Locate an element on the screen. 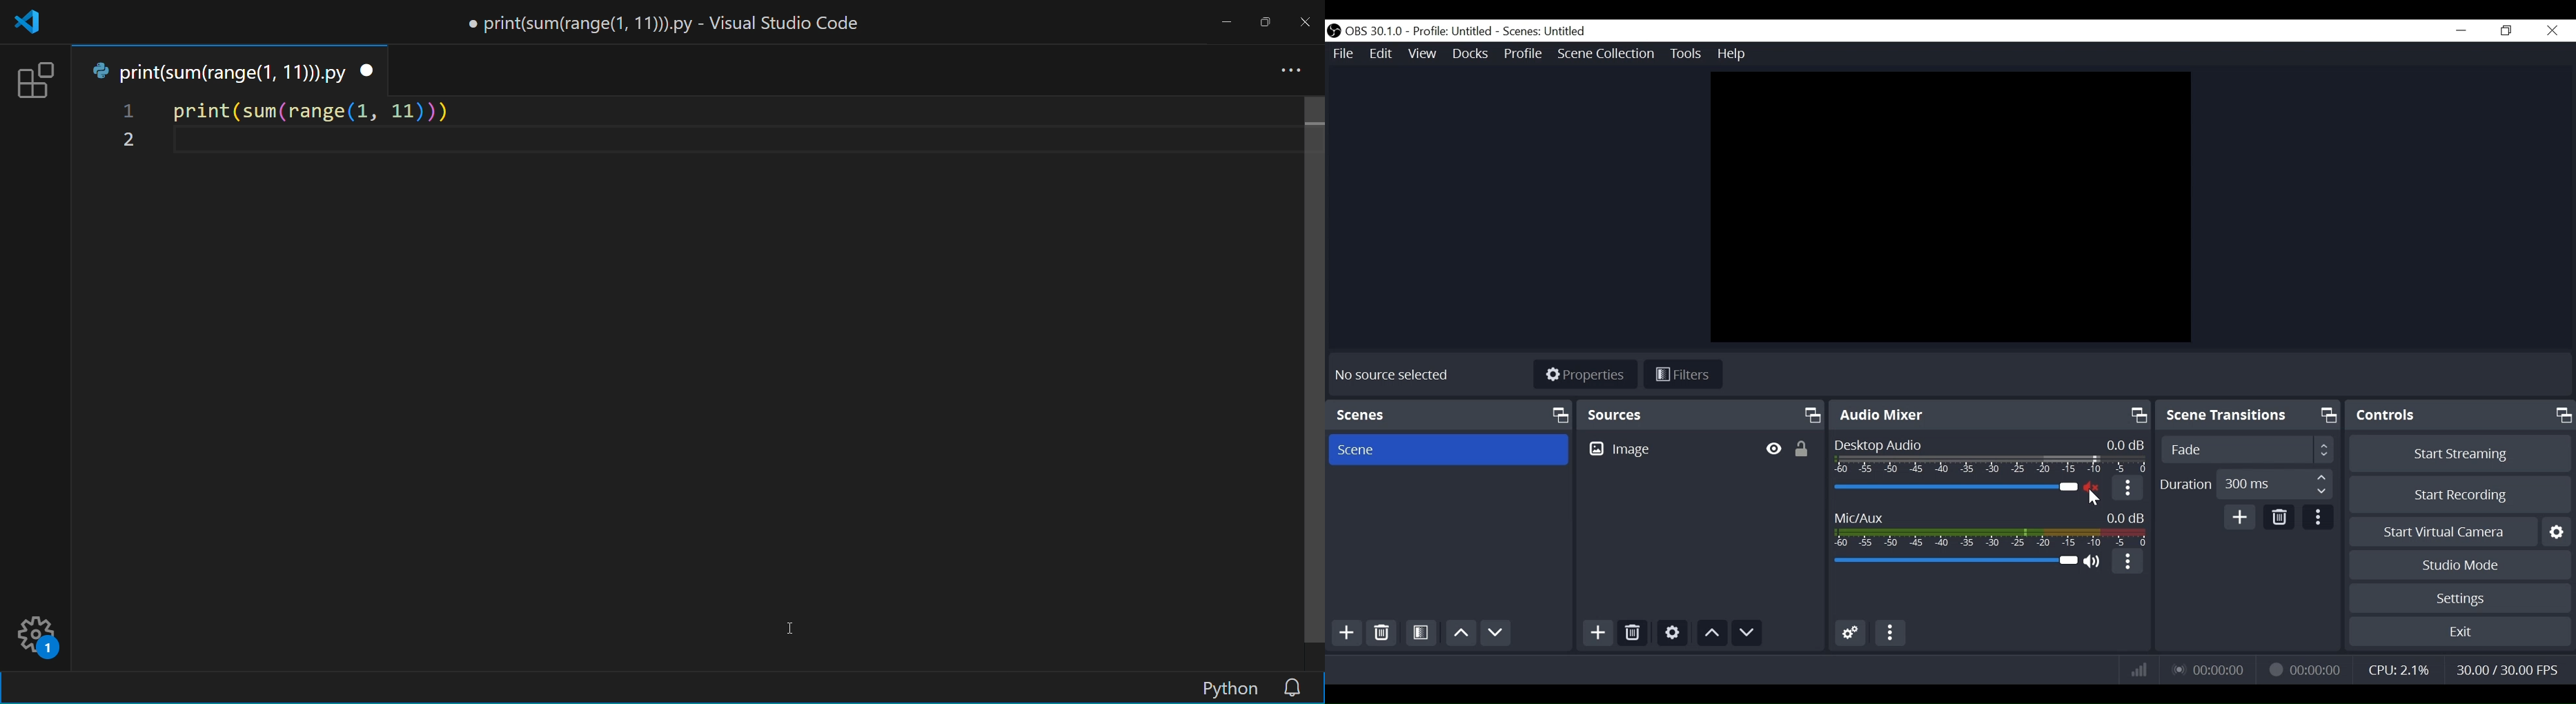  Move Up is located at coordinates (1713, 632).